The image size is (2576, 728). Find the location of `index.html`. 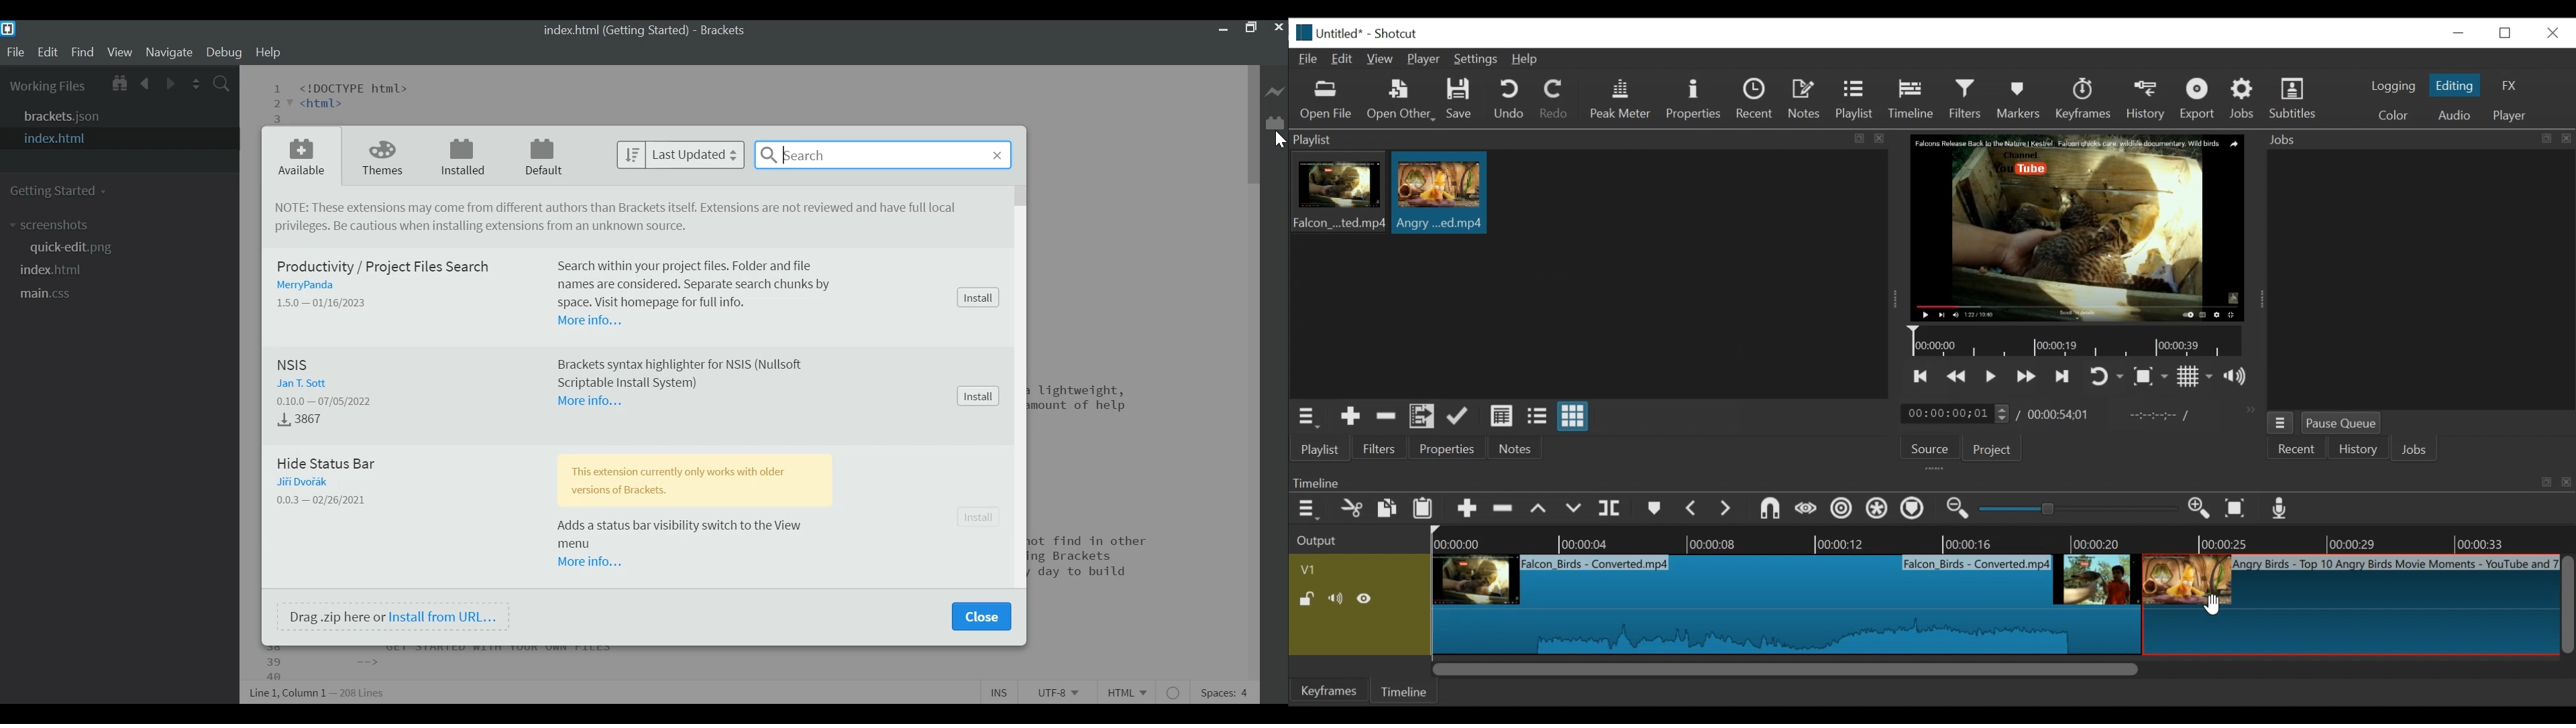

index.html is located at coordinates (116, 138).